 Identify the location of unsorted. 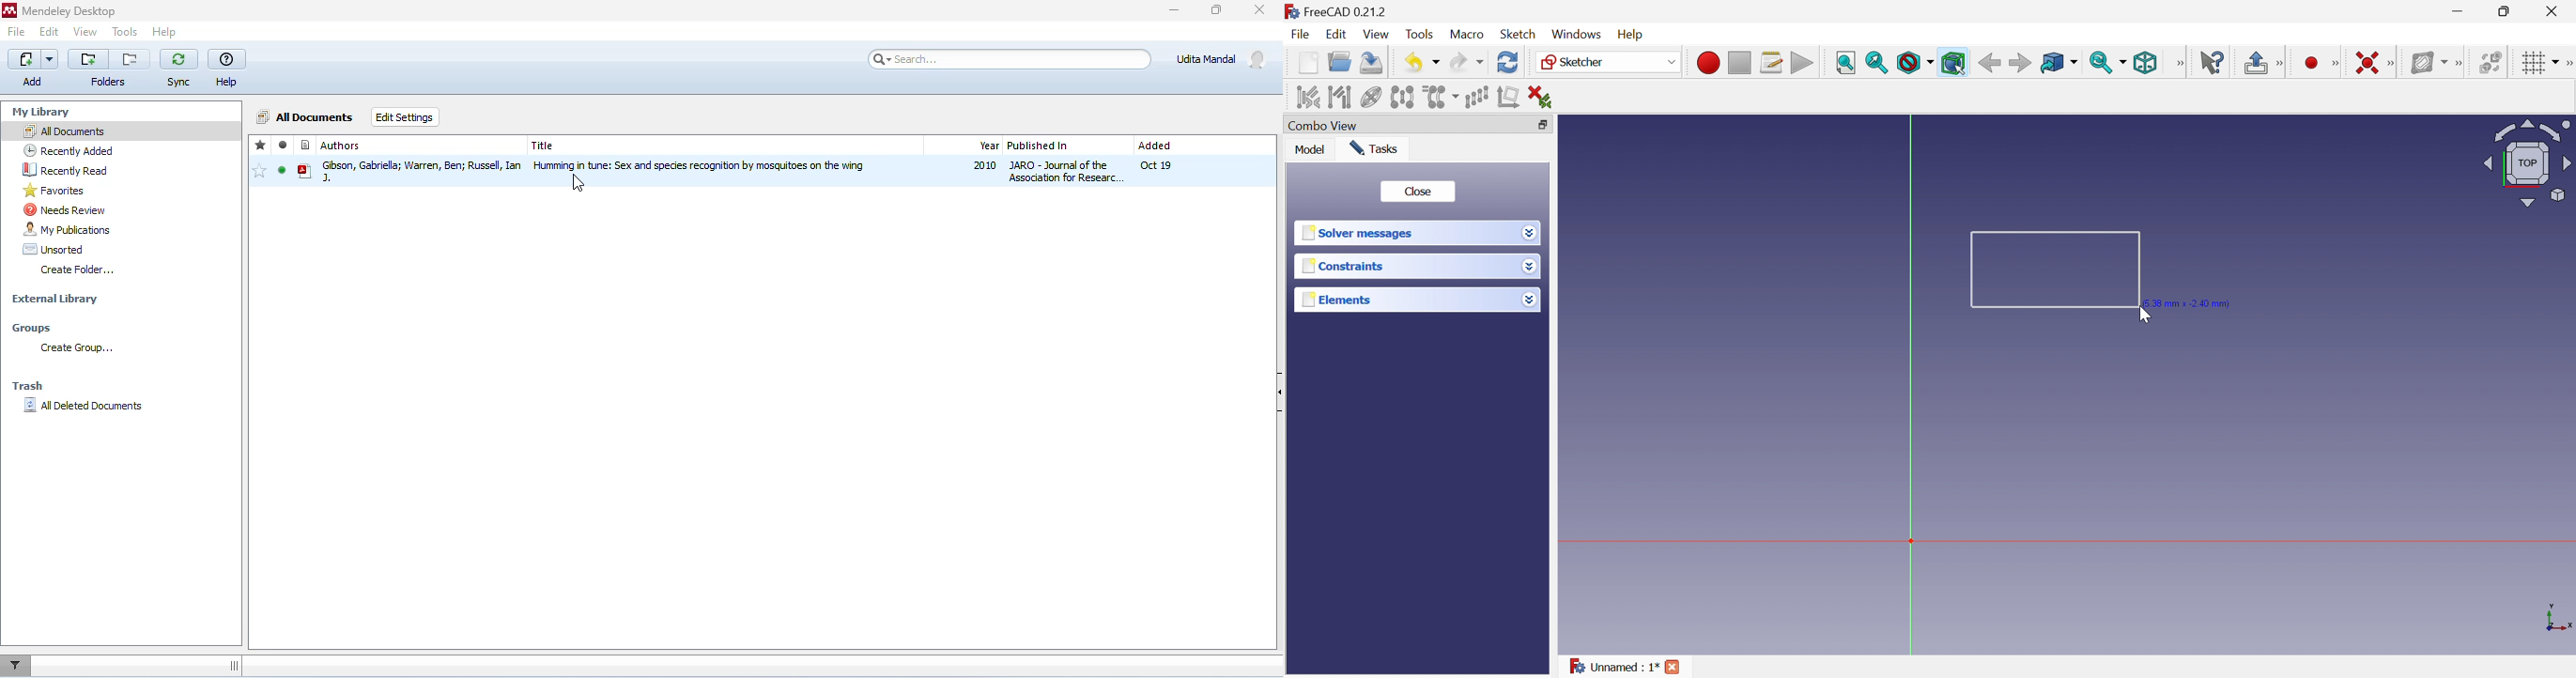
(54, 249).